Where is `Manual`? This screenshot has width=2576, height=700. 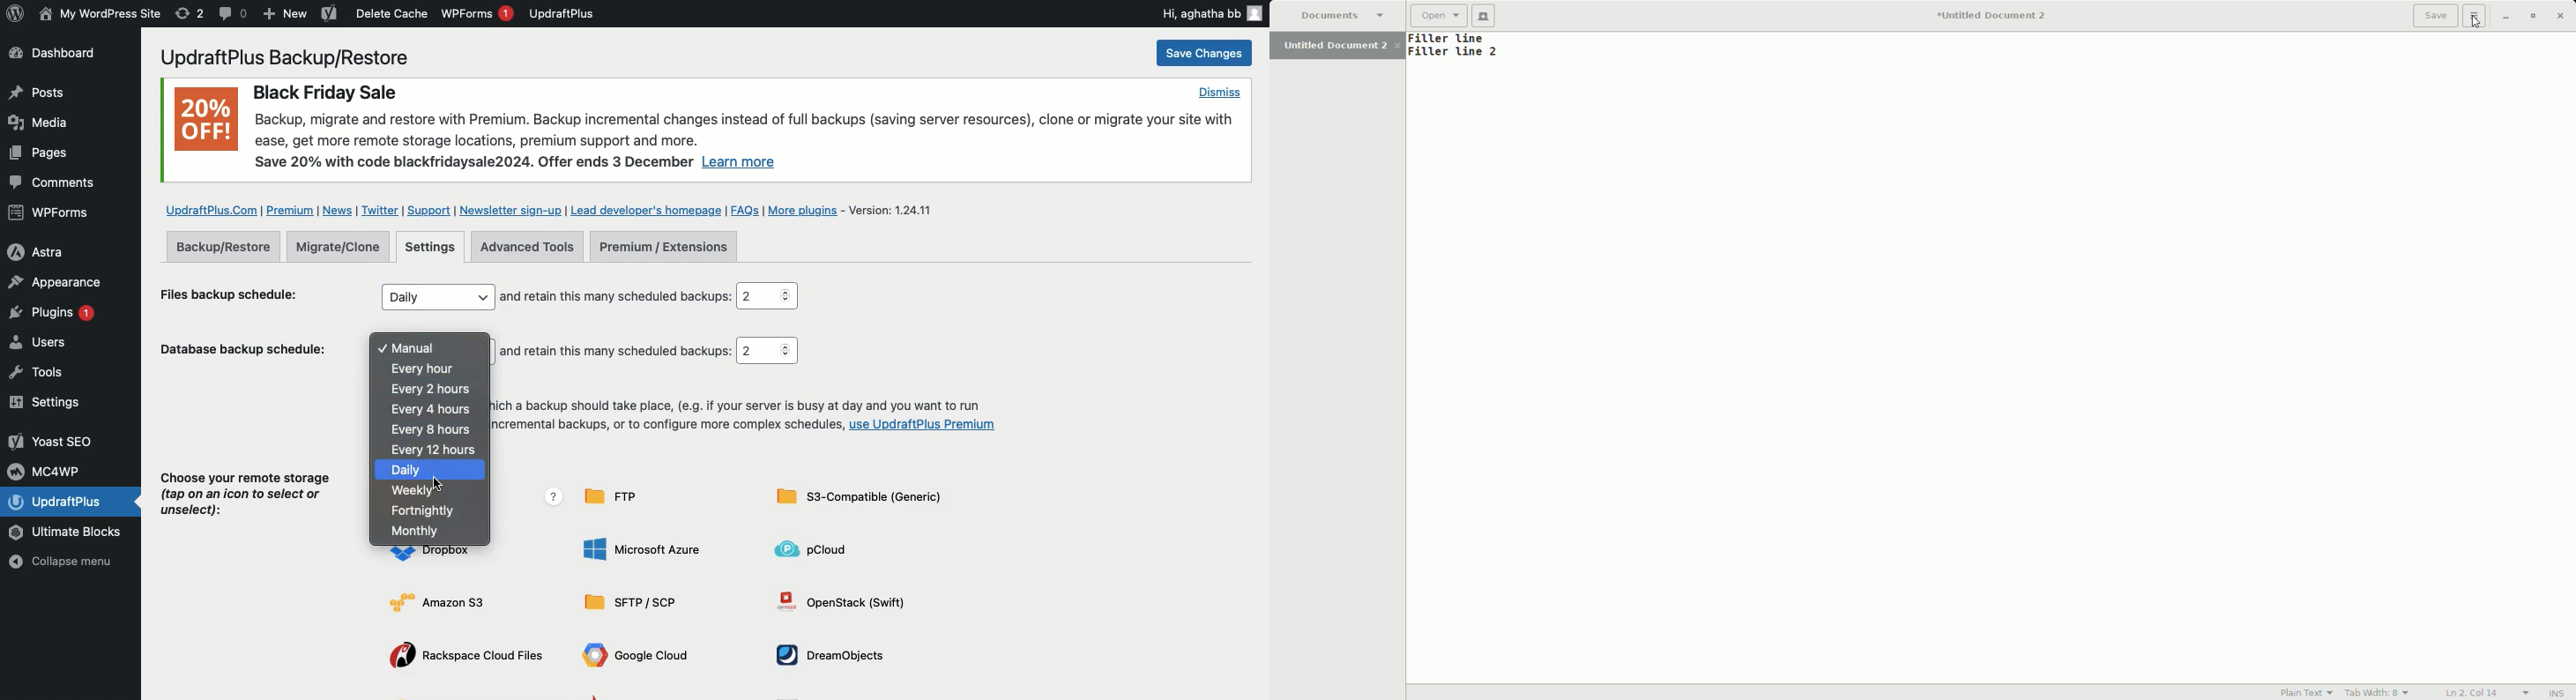 Manual is located at coordinates (419, 348).